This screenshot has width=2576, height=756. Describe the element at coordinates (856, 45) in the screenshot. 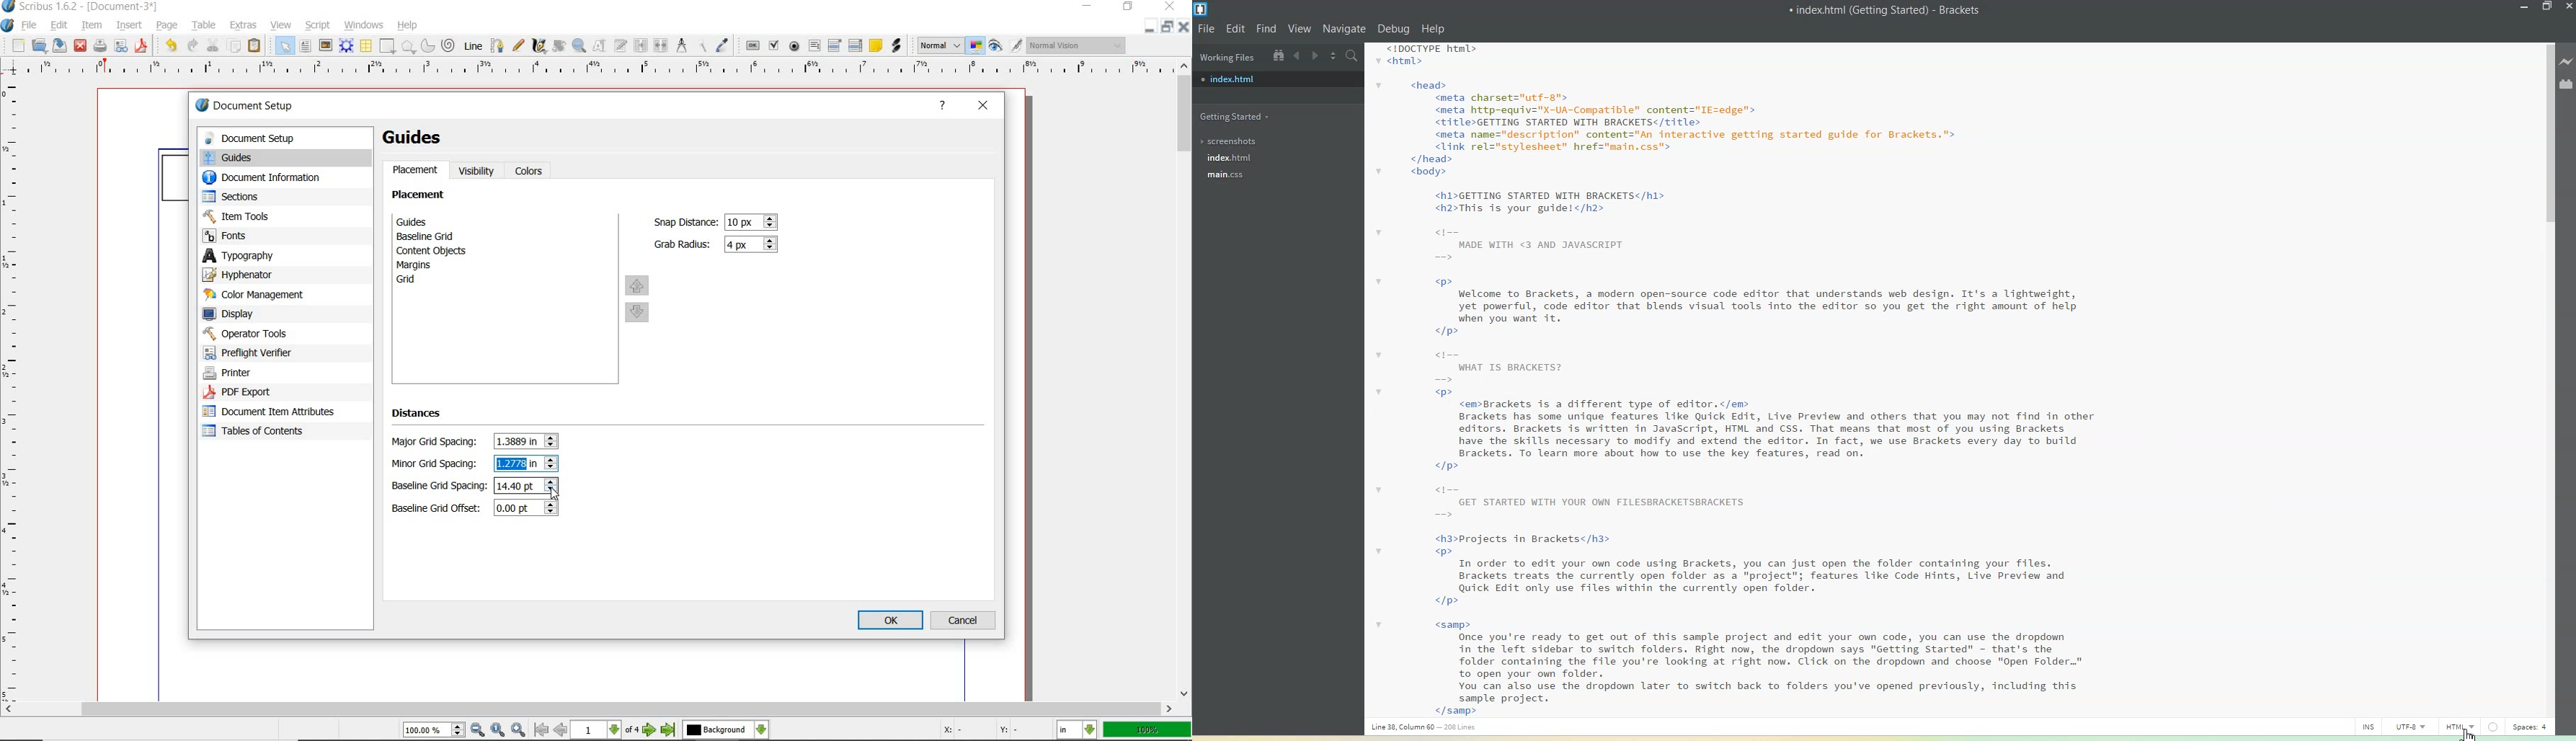

I see `pdf list box` at that location.